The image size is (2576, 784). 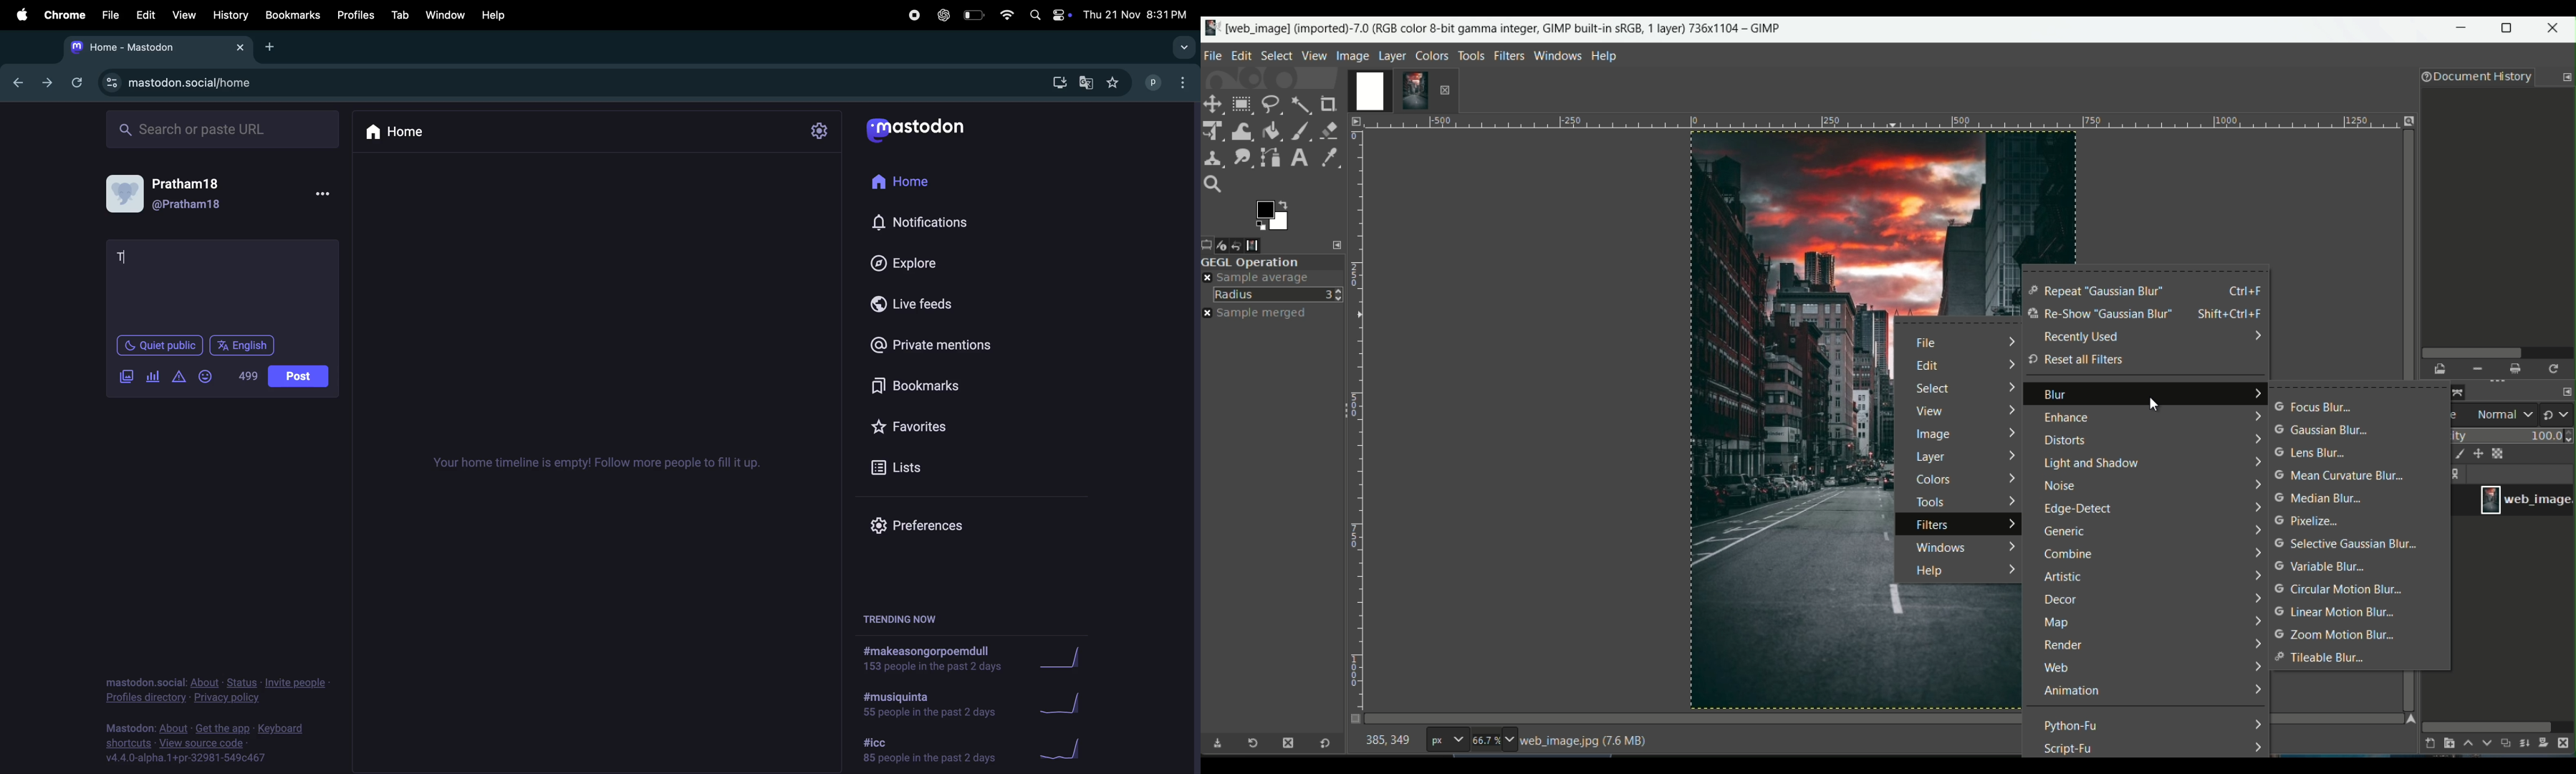 What do you see at coordinates (975, 16) in the screenshot?
I see `battery` at bounding box center [975, 16].